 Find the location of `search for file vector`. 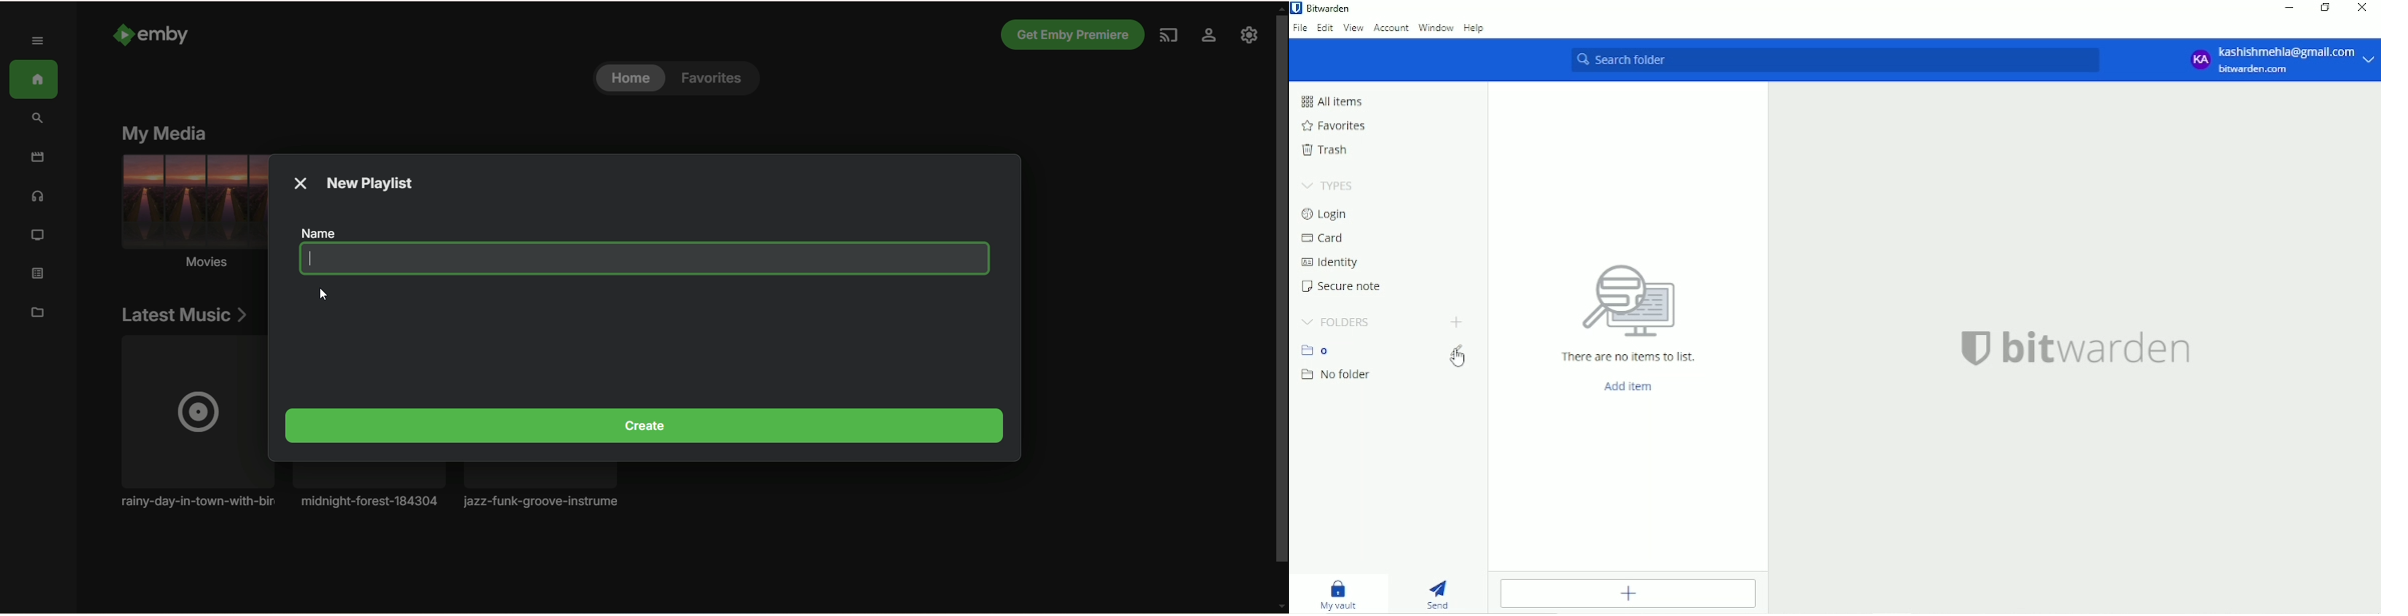

search for file vector is located at coordinates (1627, 300).